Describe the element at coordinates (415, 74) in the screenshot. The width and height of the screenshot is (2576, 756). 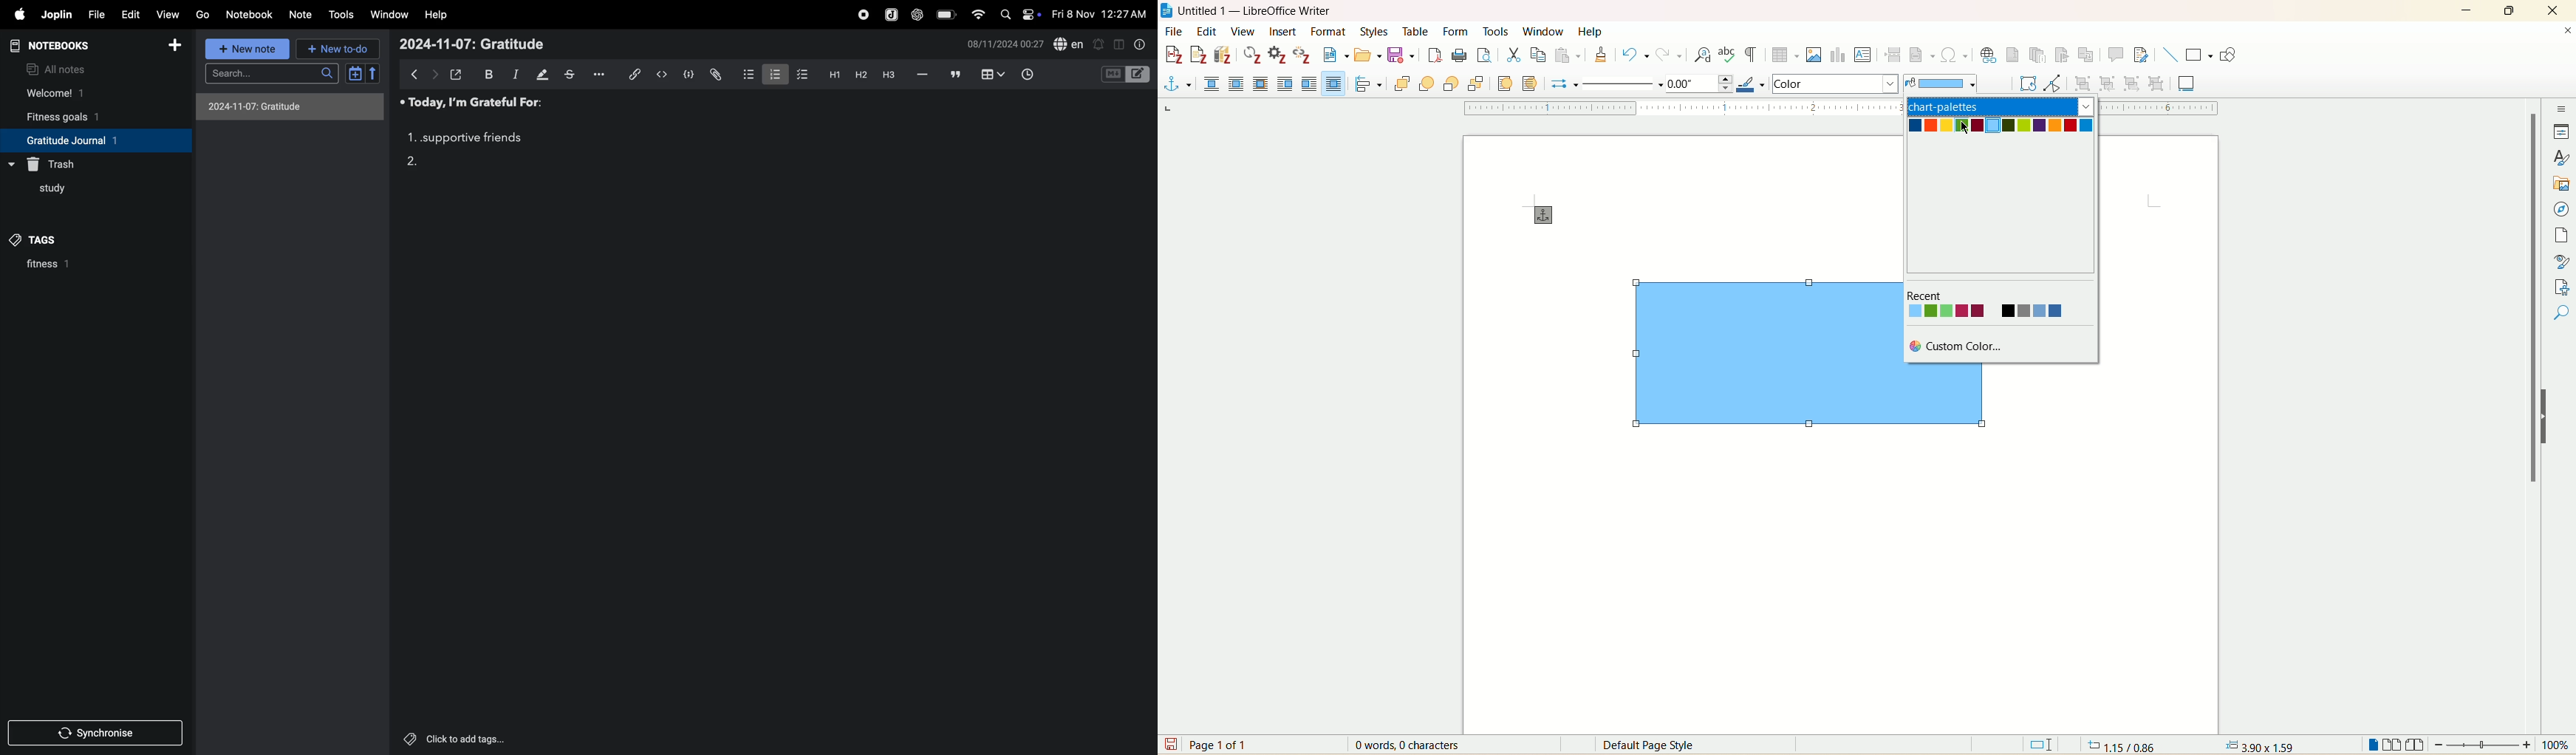
I see `backward` at that location.